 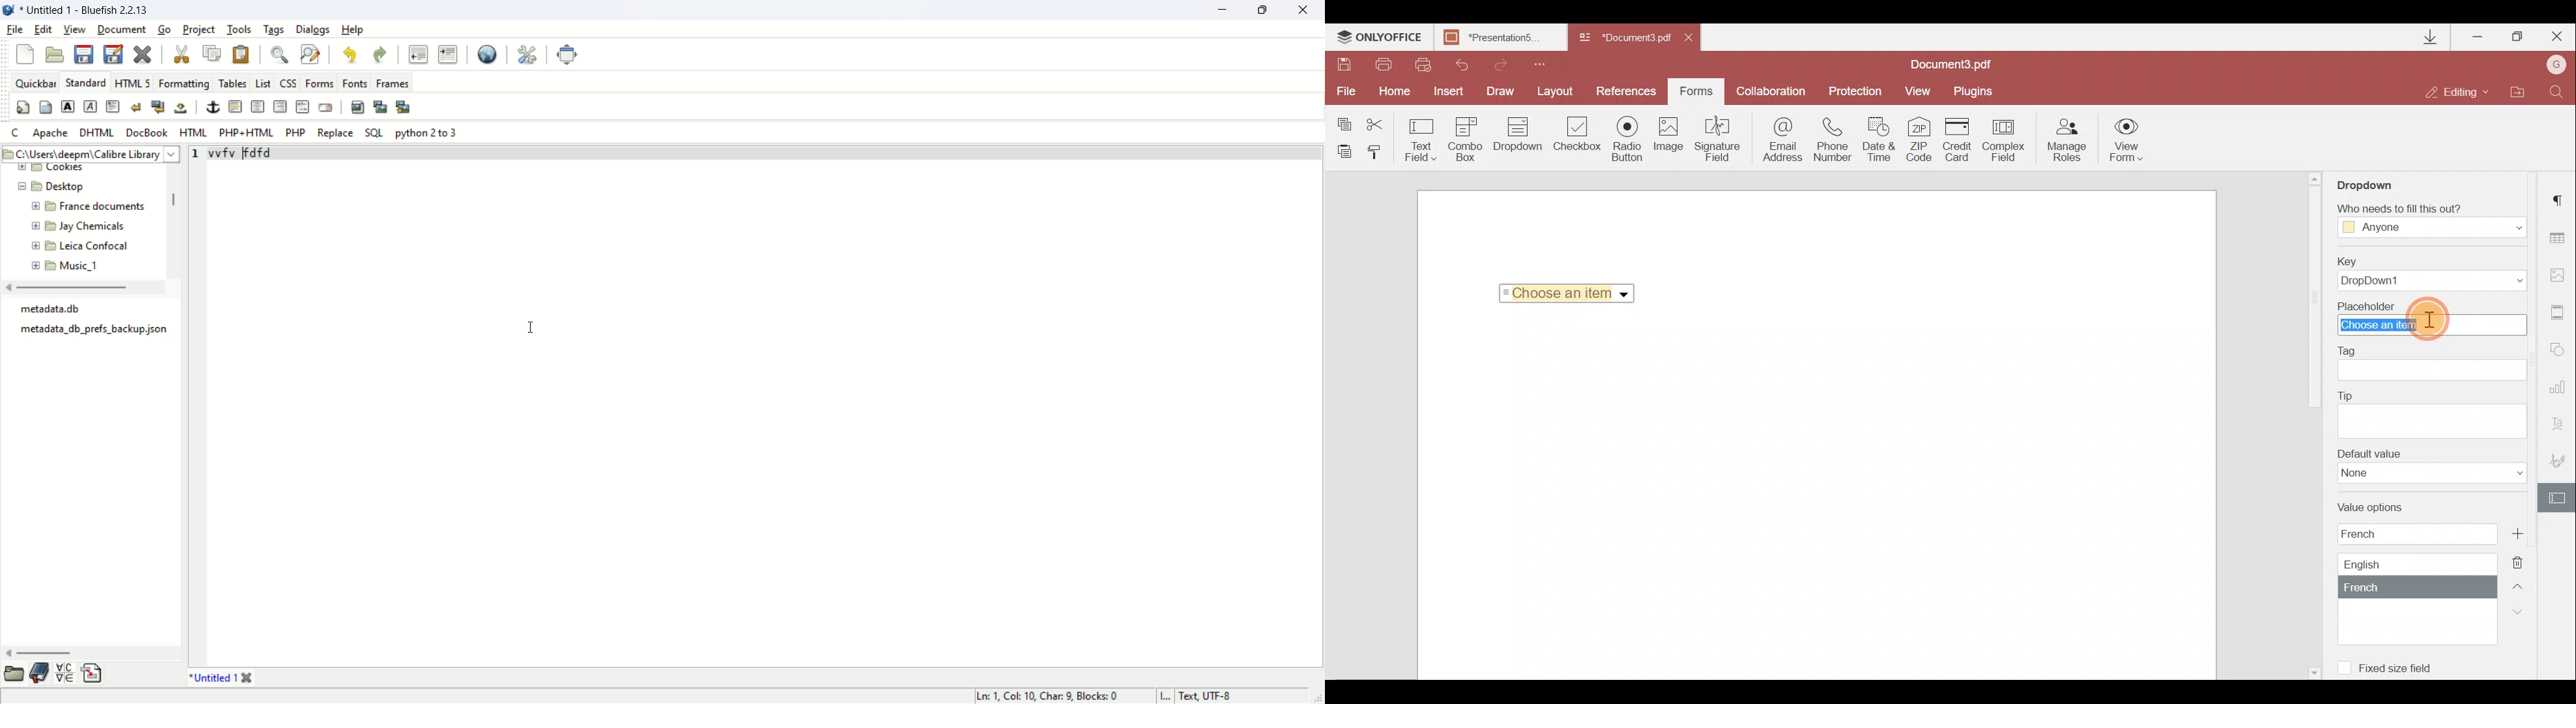 I want to click on Layout, so click(x=1556, y=89).